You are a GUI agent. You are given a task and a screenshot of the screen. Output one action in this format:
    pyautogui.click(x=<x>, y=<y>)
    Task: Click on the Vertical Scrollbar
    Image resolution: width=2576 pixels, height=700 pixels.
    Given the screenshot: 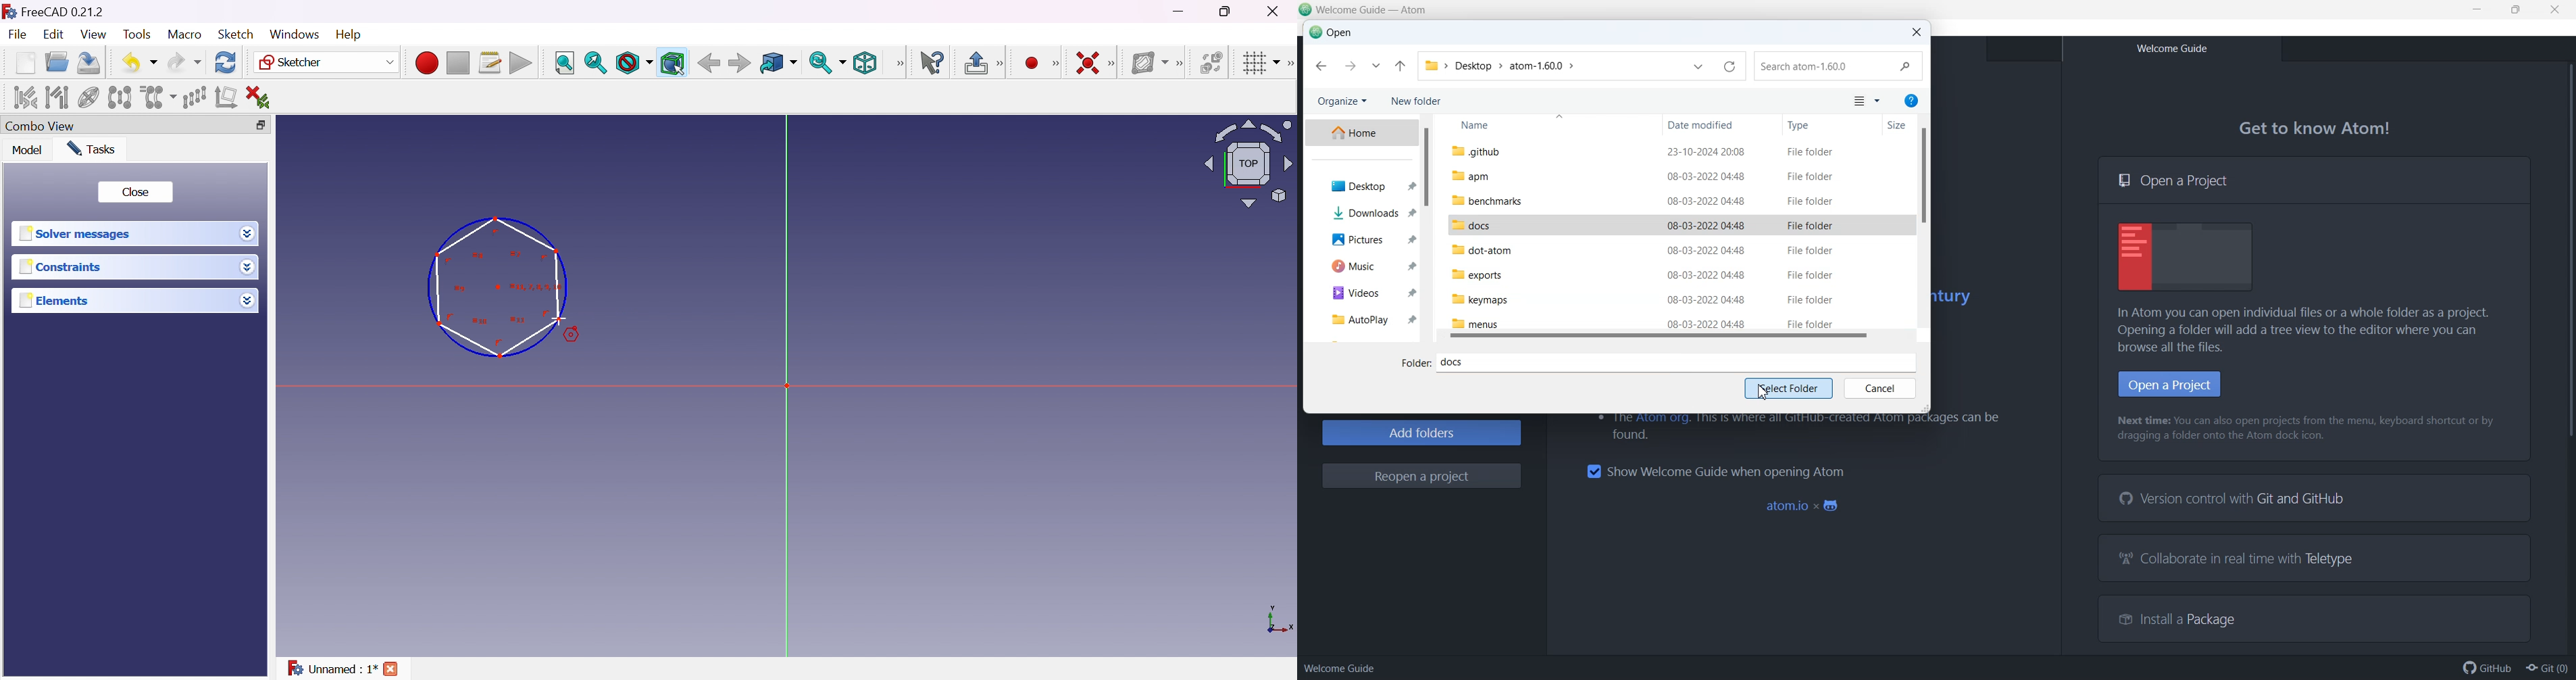 What is the action you would take?
    pyautogui.click(x=2566, y=356)
    